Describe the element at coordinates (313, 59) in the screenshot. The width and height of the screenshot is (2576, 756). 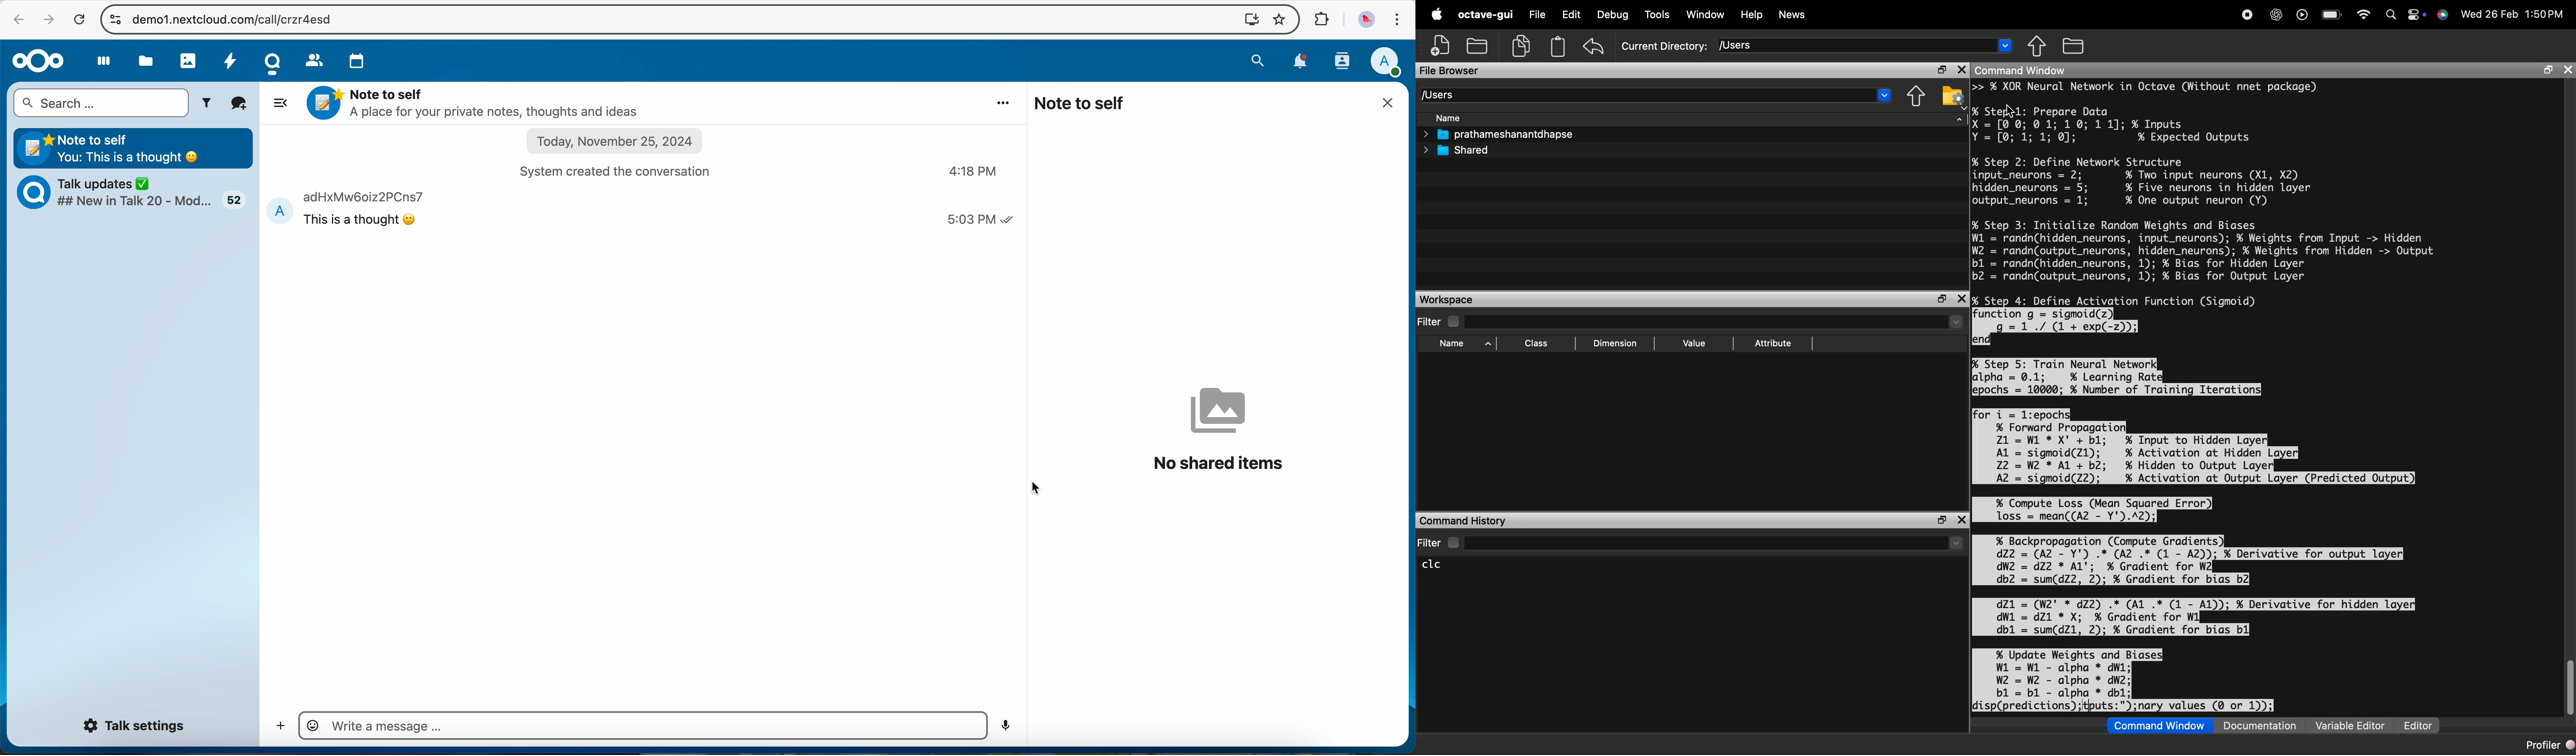
I see `contacts` at that location.